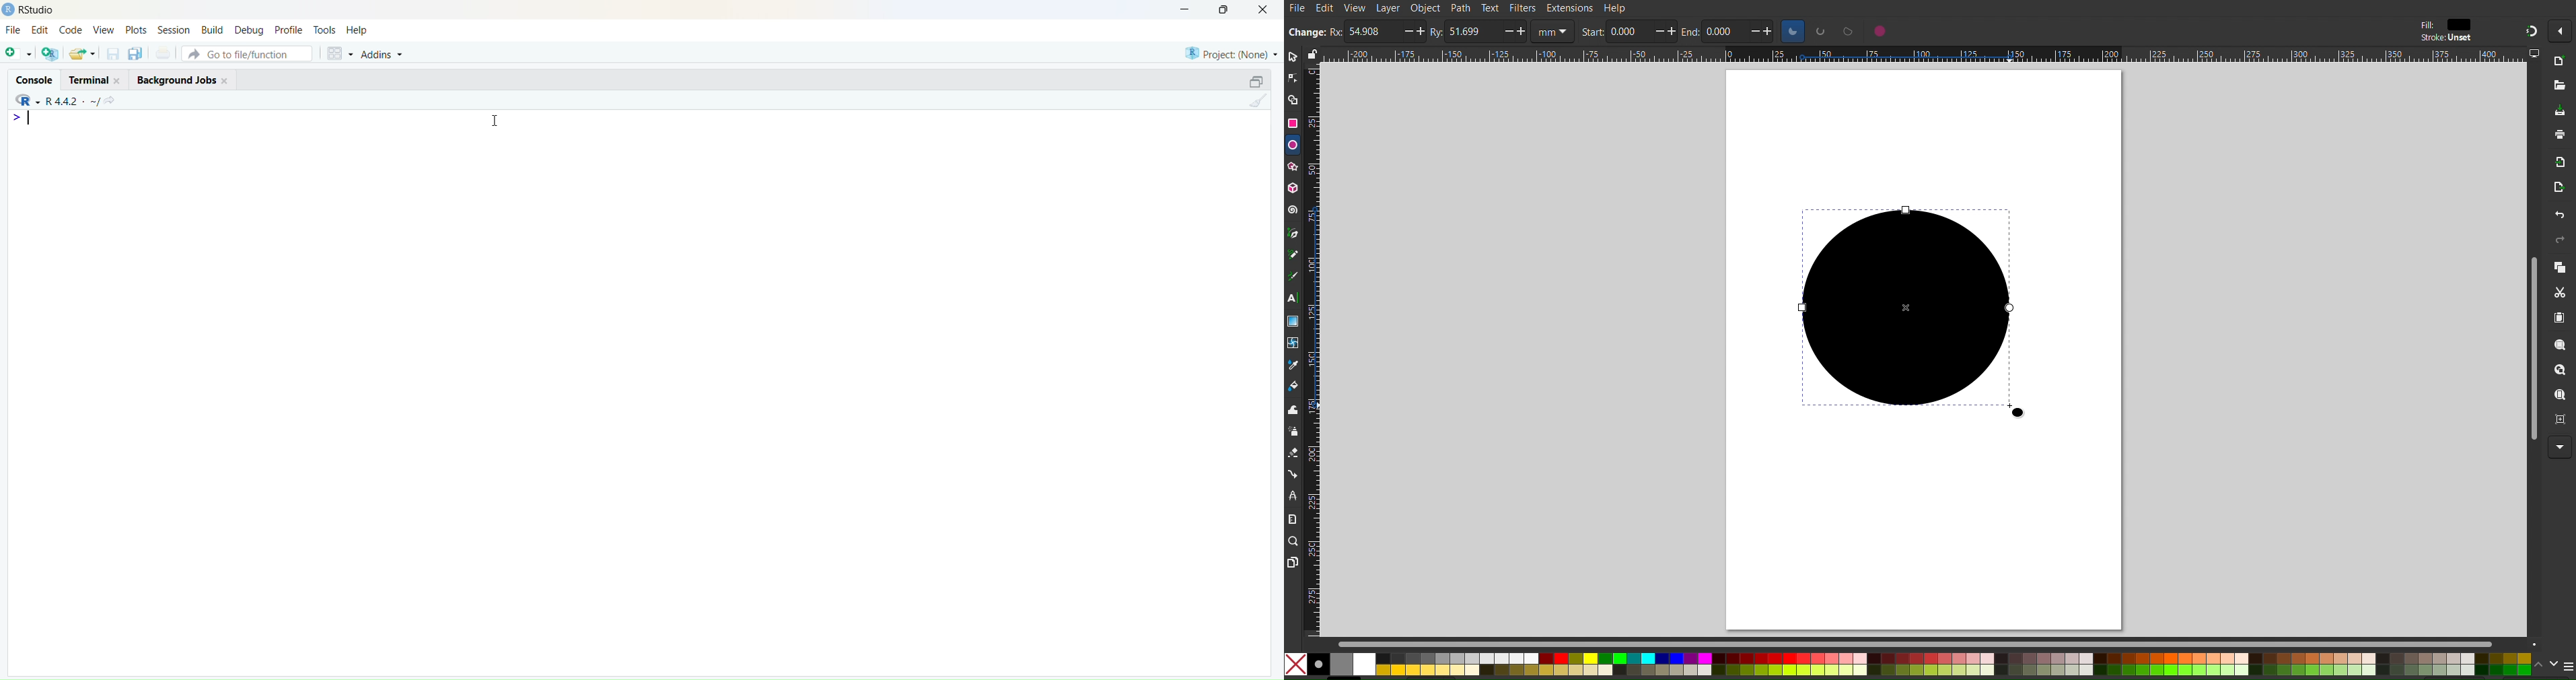 This screenshot has height=700, width=2576. Describe the element at coordinates (225, 80) in the screenshot. I see `close` at that location.